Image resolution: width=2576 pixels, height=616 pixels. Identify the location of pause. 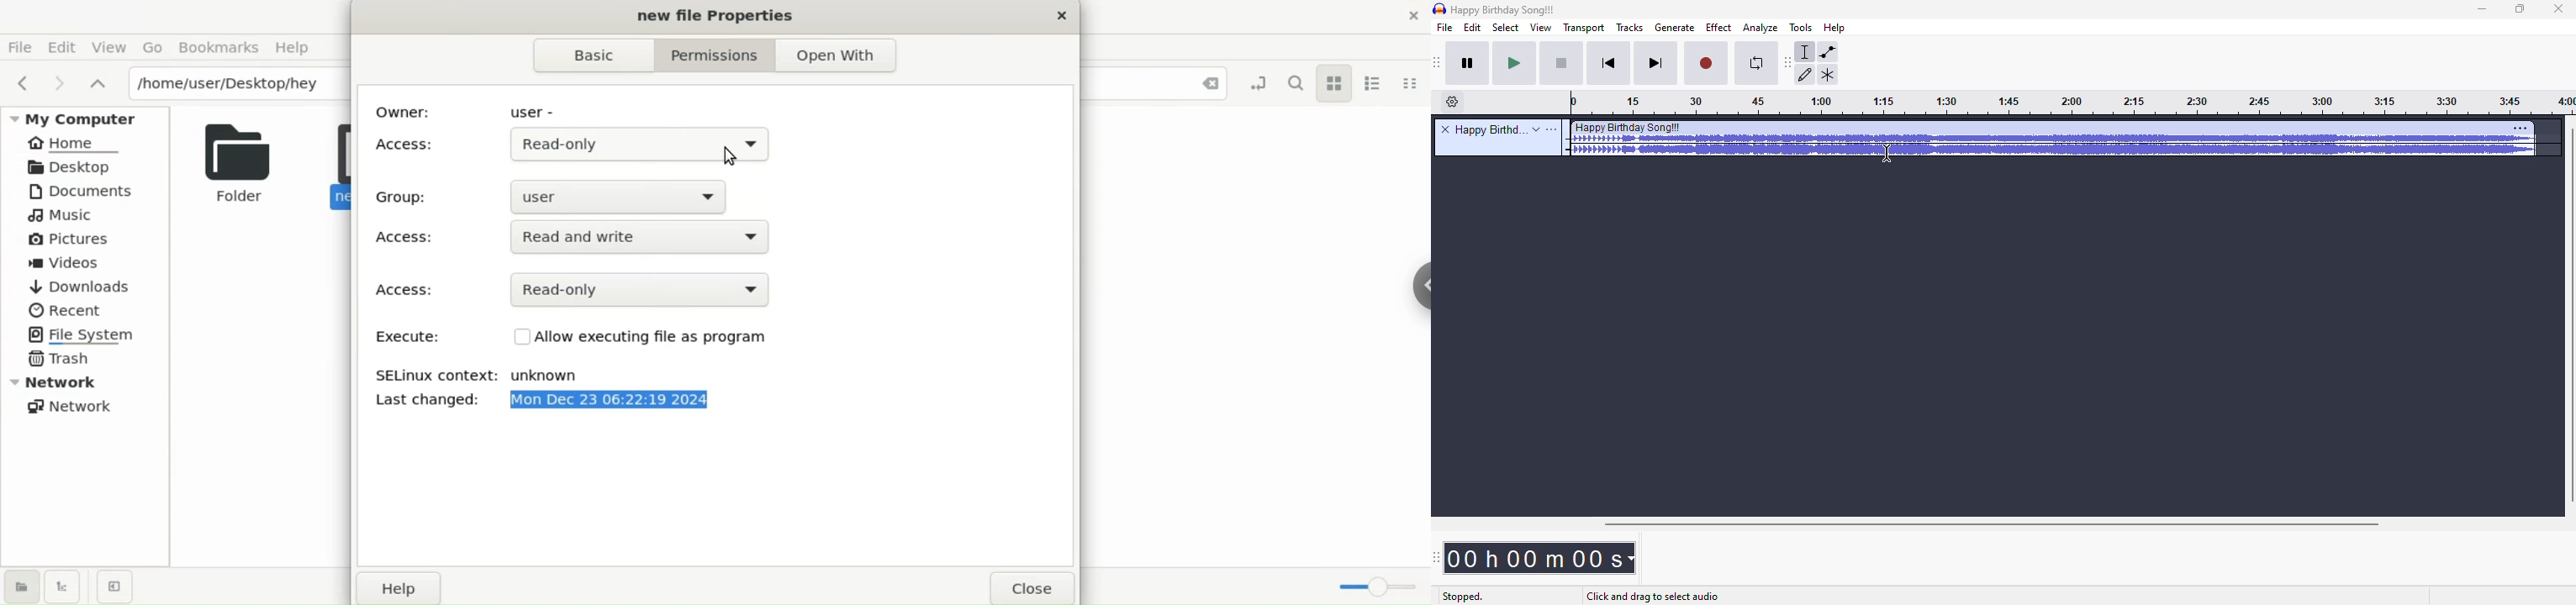
(1470, 65).